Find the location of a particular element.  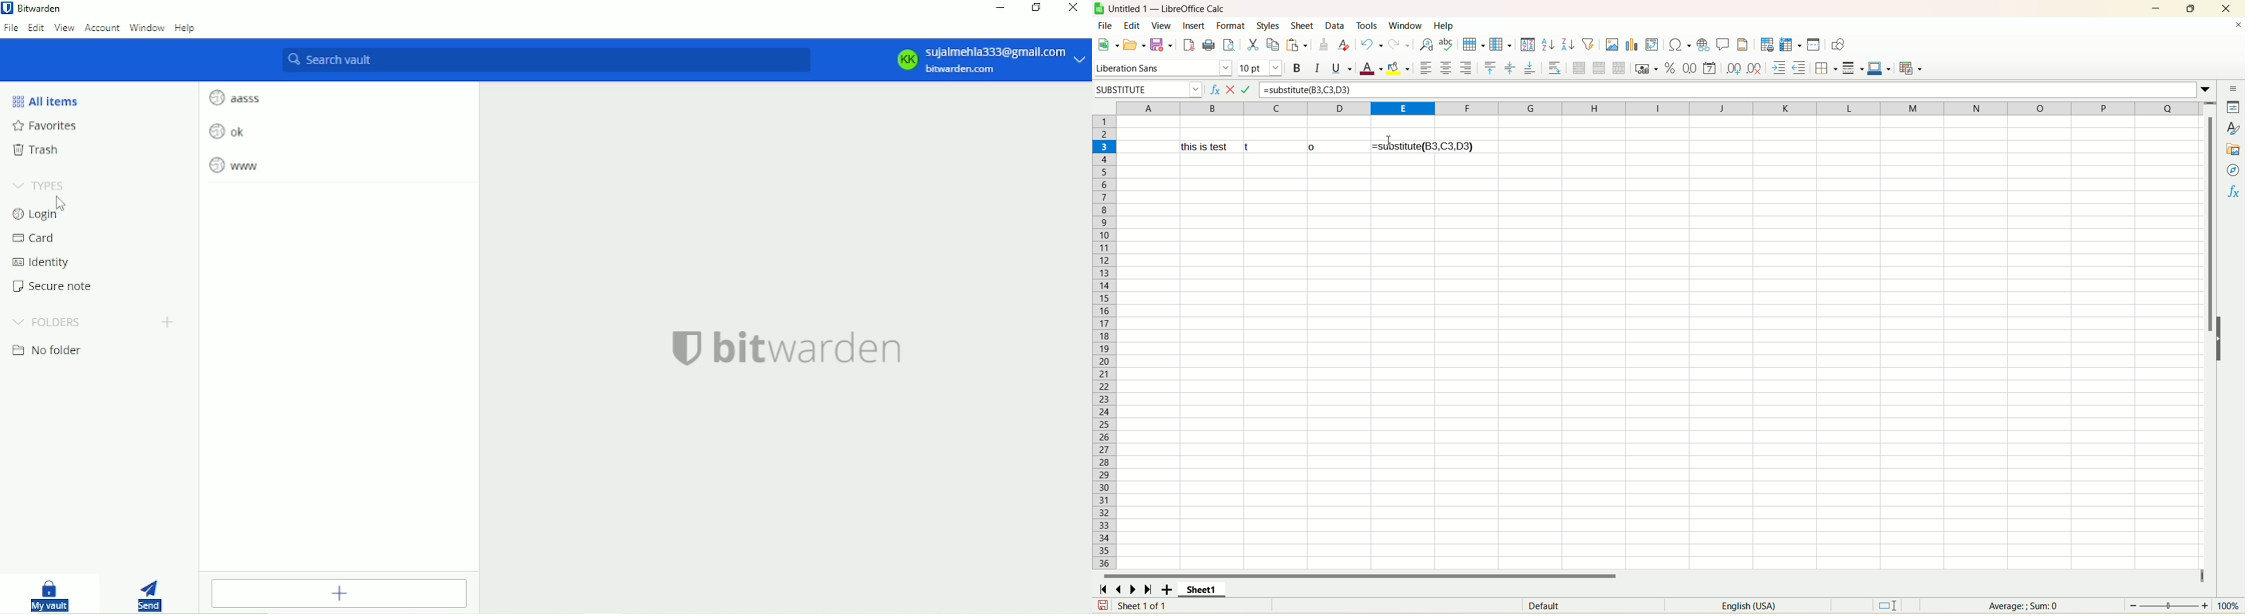

this is test is located at coordinates (1258, 145).